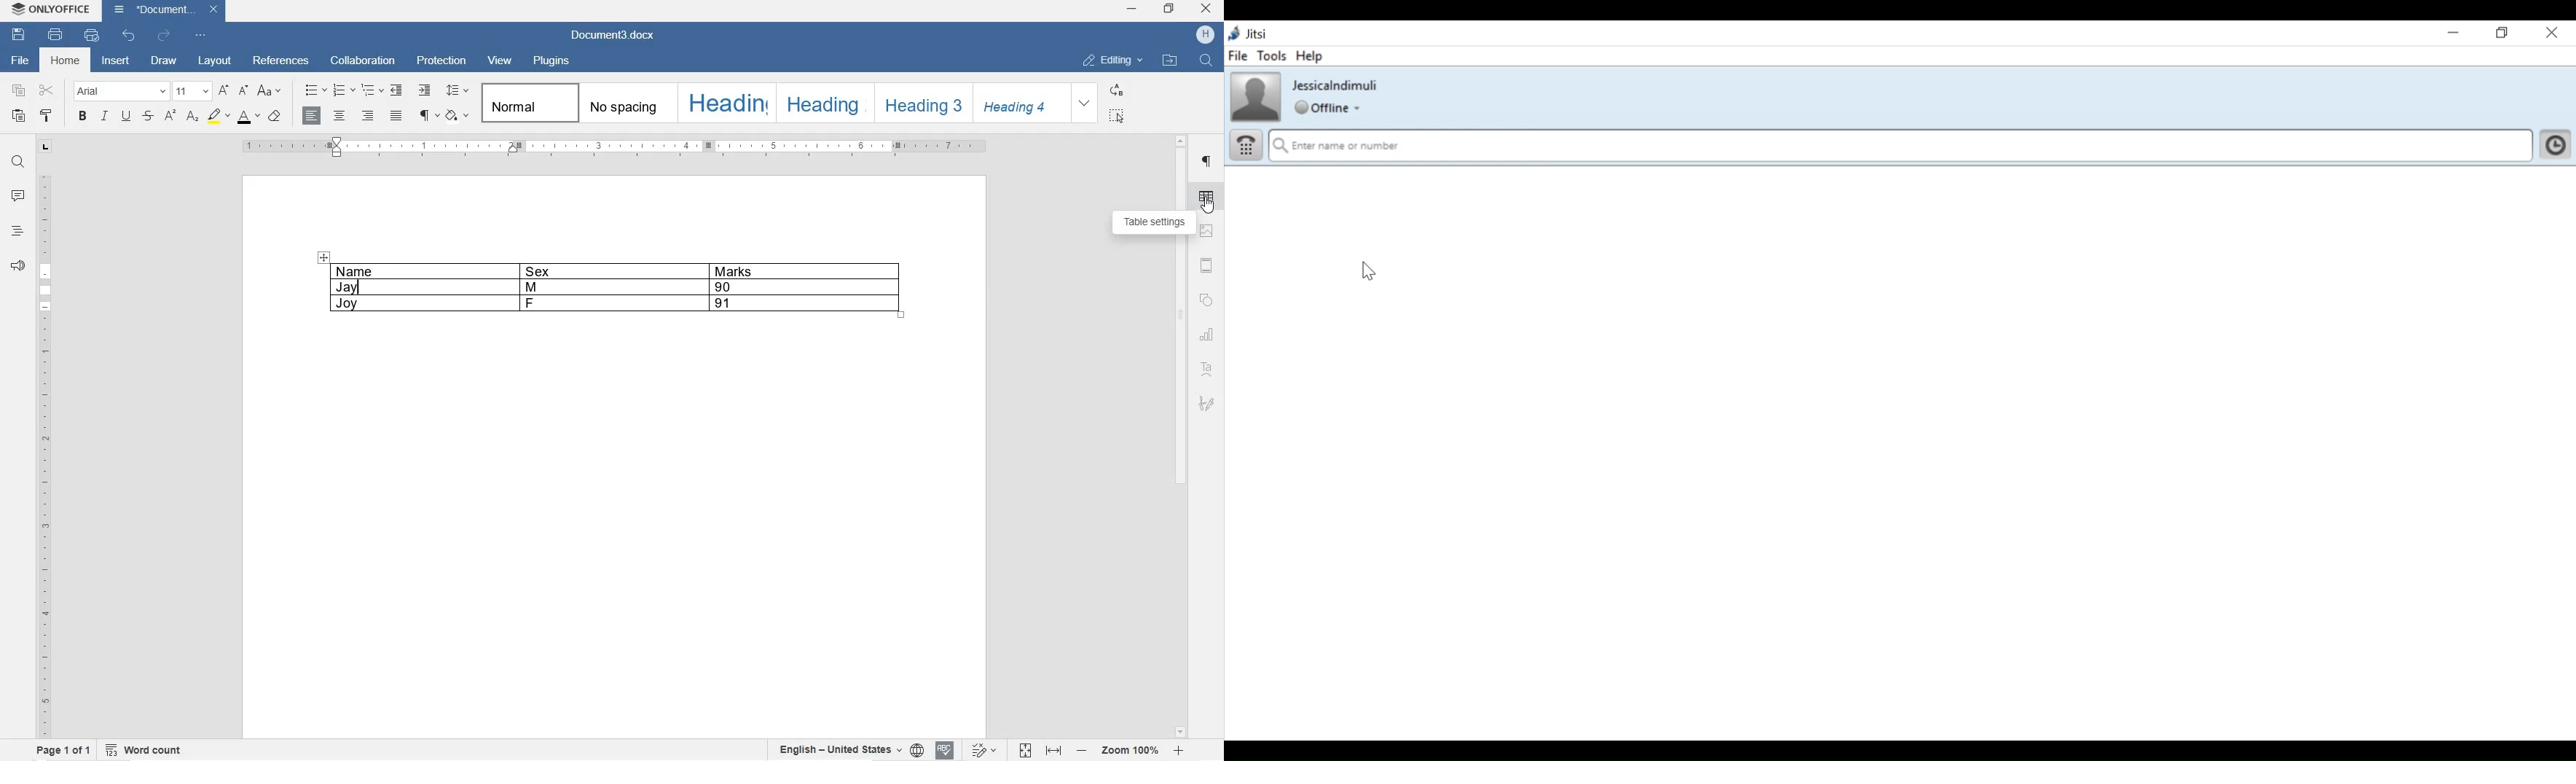 This screenshot has height=784, width=2576. Describe the element at coordinates (2454, 34) in the screenshot. I see `Minimize` at that location.